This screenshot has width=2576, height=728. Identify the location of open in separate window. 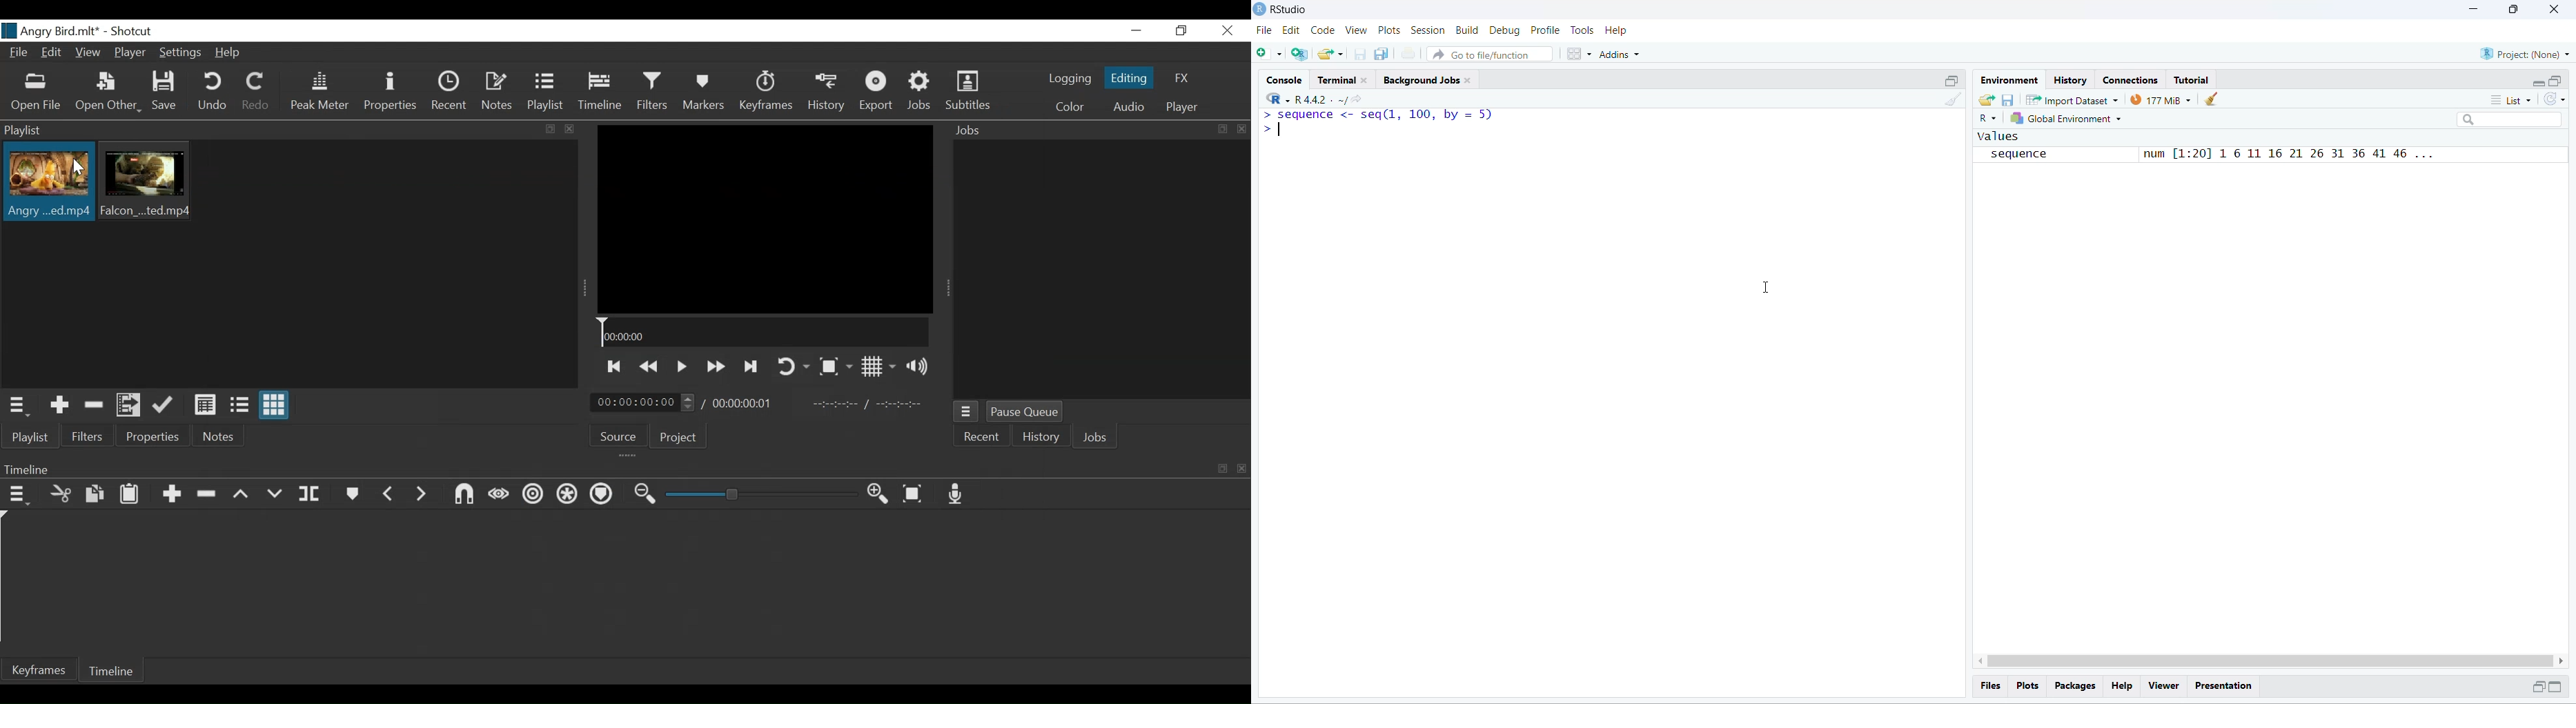
(2557, 81).